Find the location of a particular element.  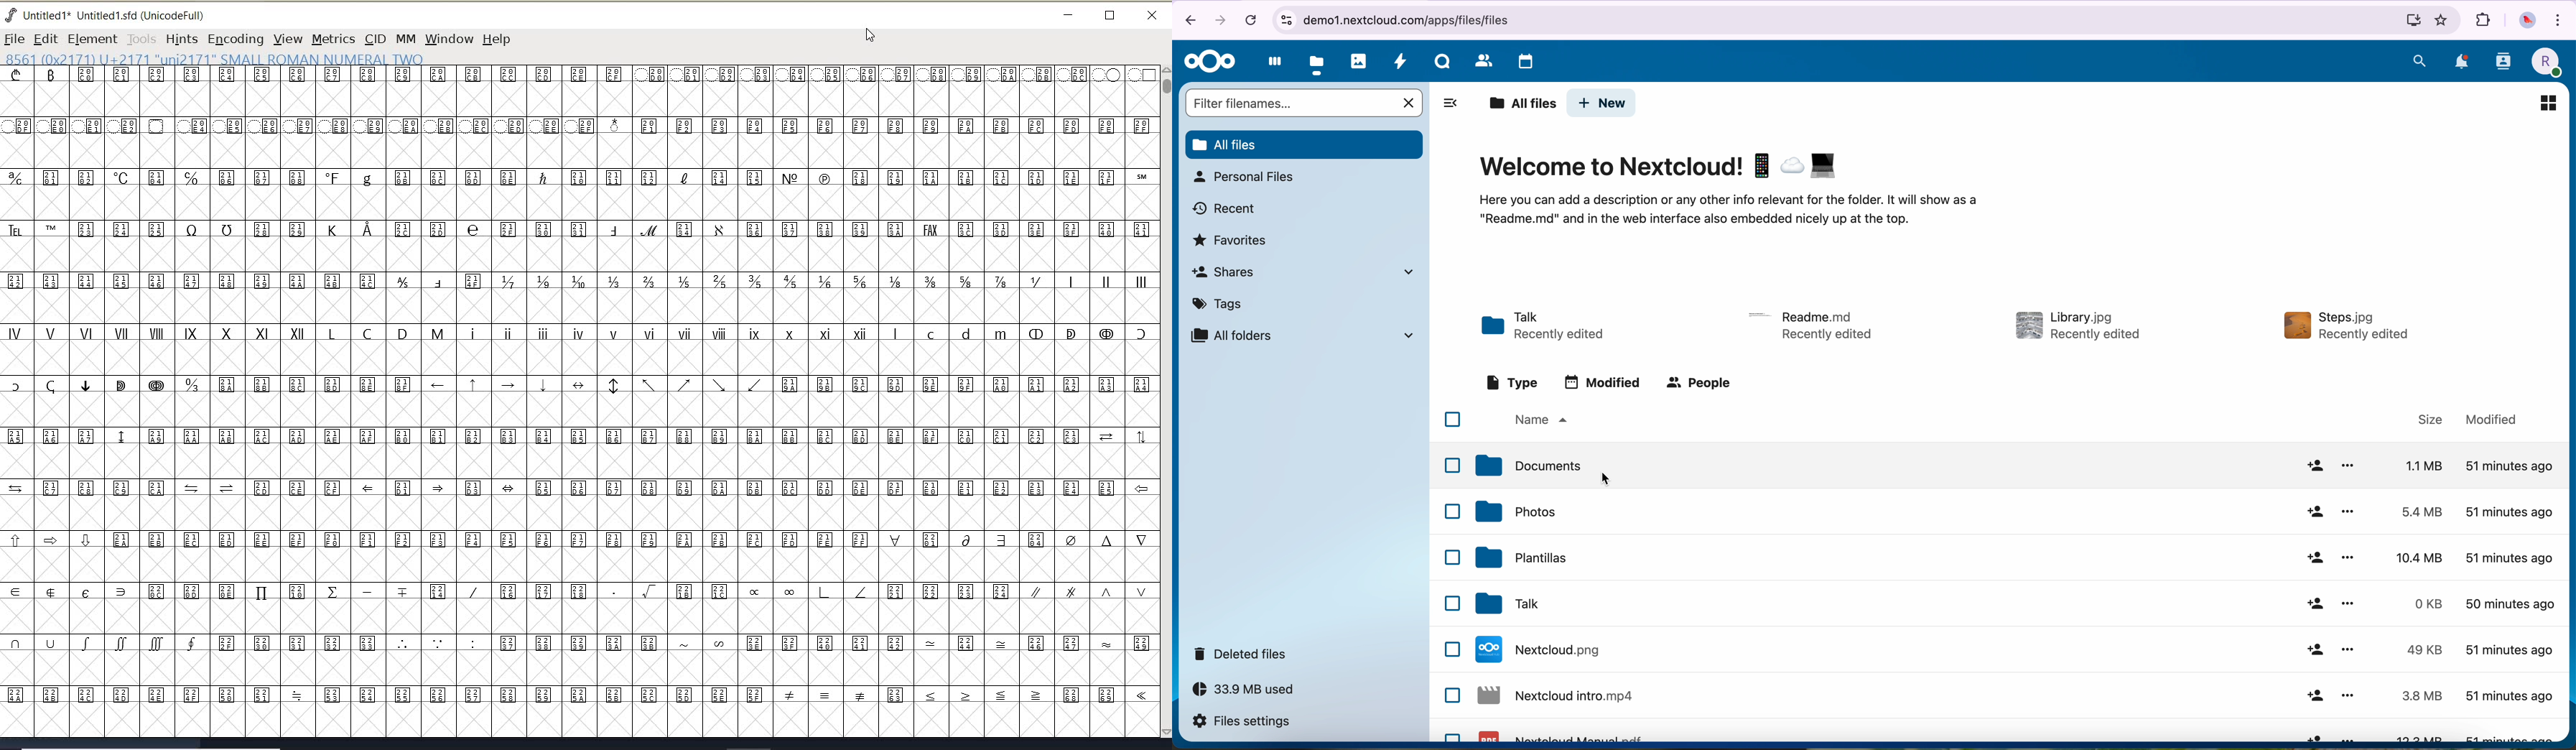

window is located at coordinates (448, 39).